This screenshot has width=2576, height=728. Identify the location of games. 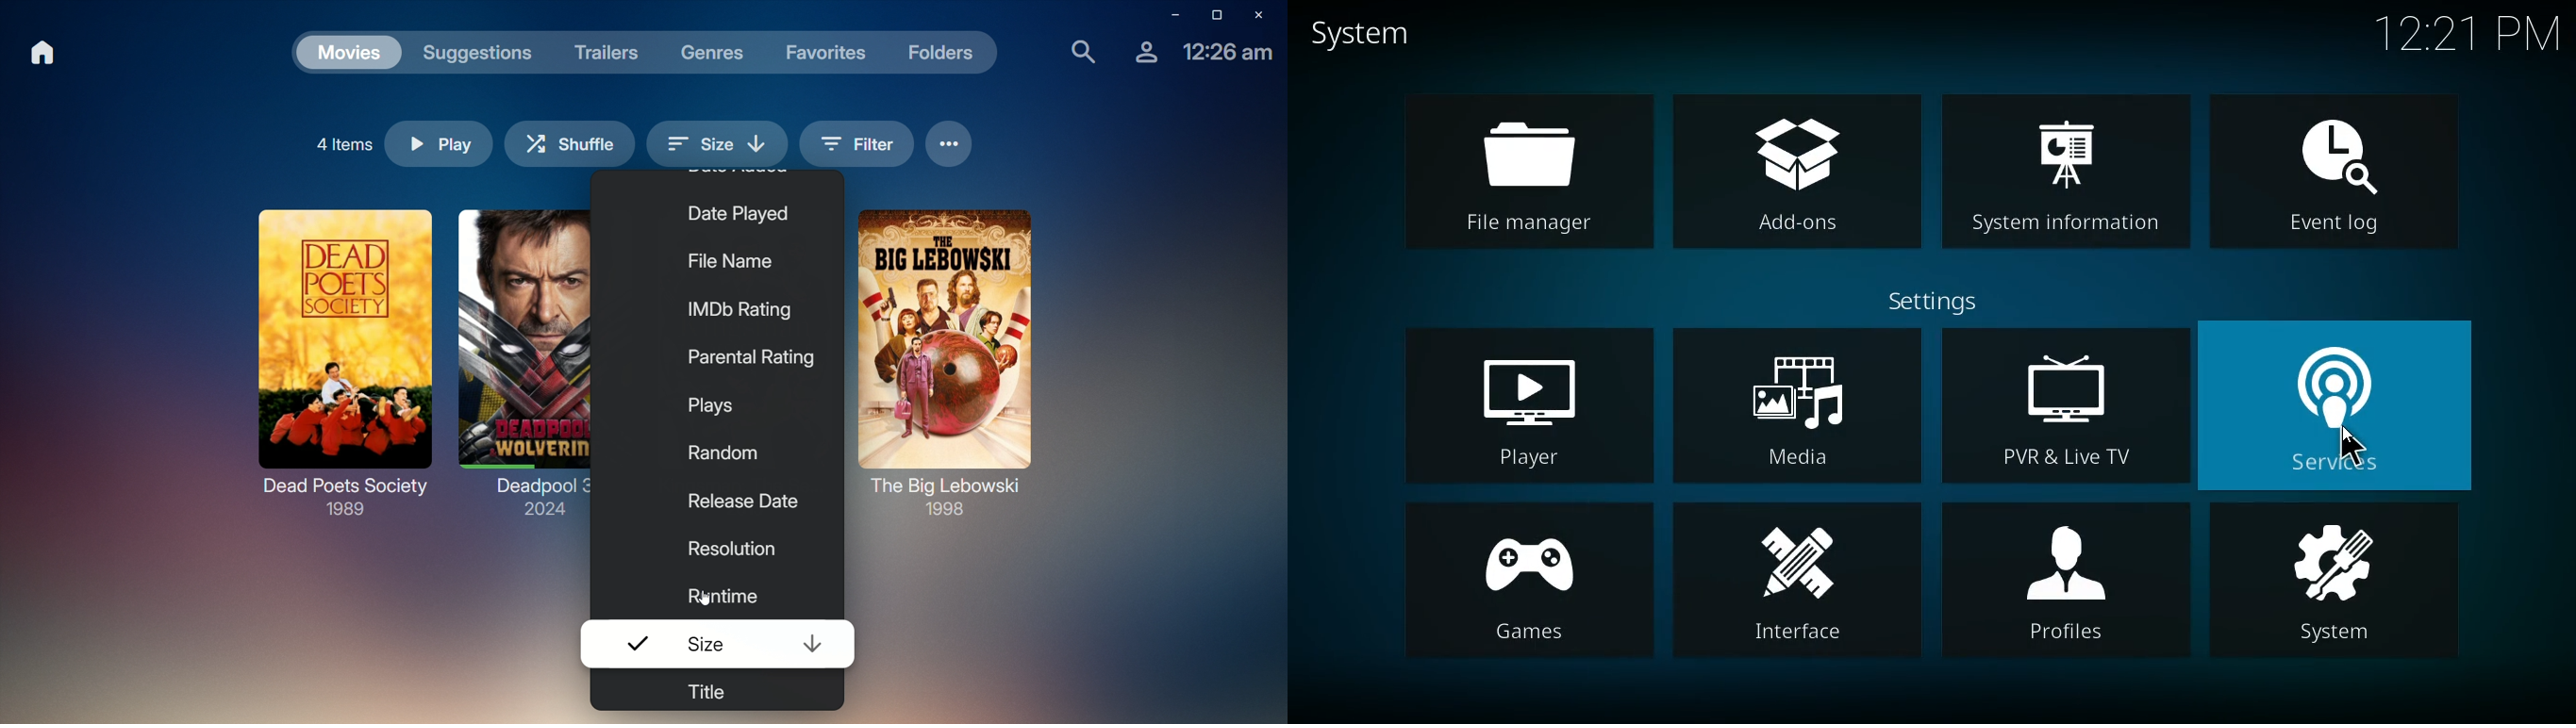
(1525, 580).